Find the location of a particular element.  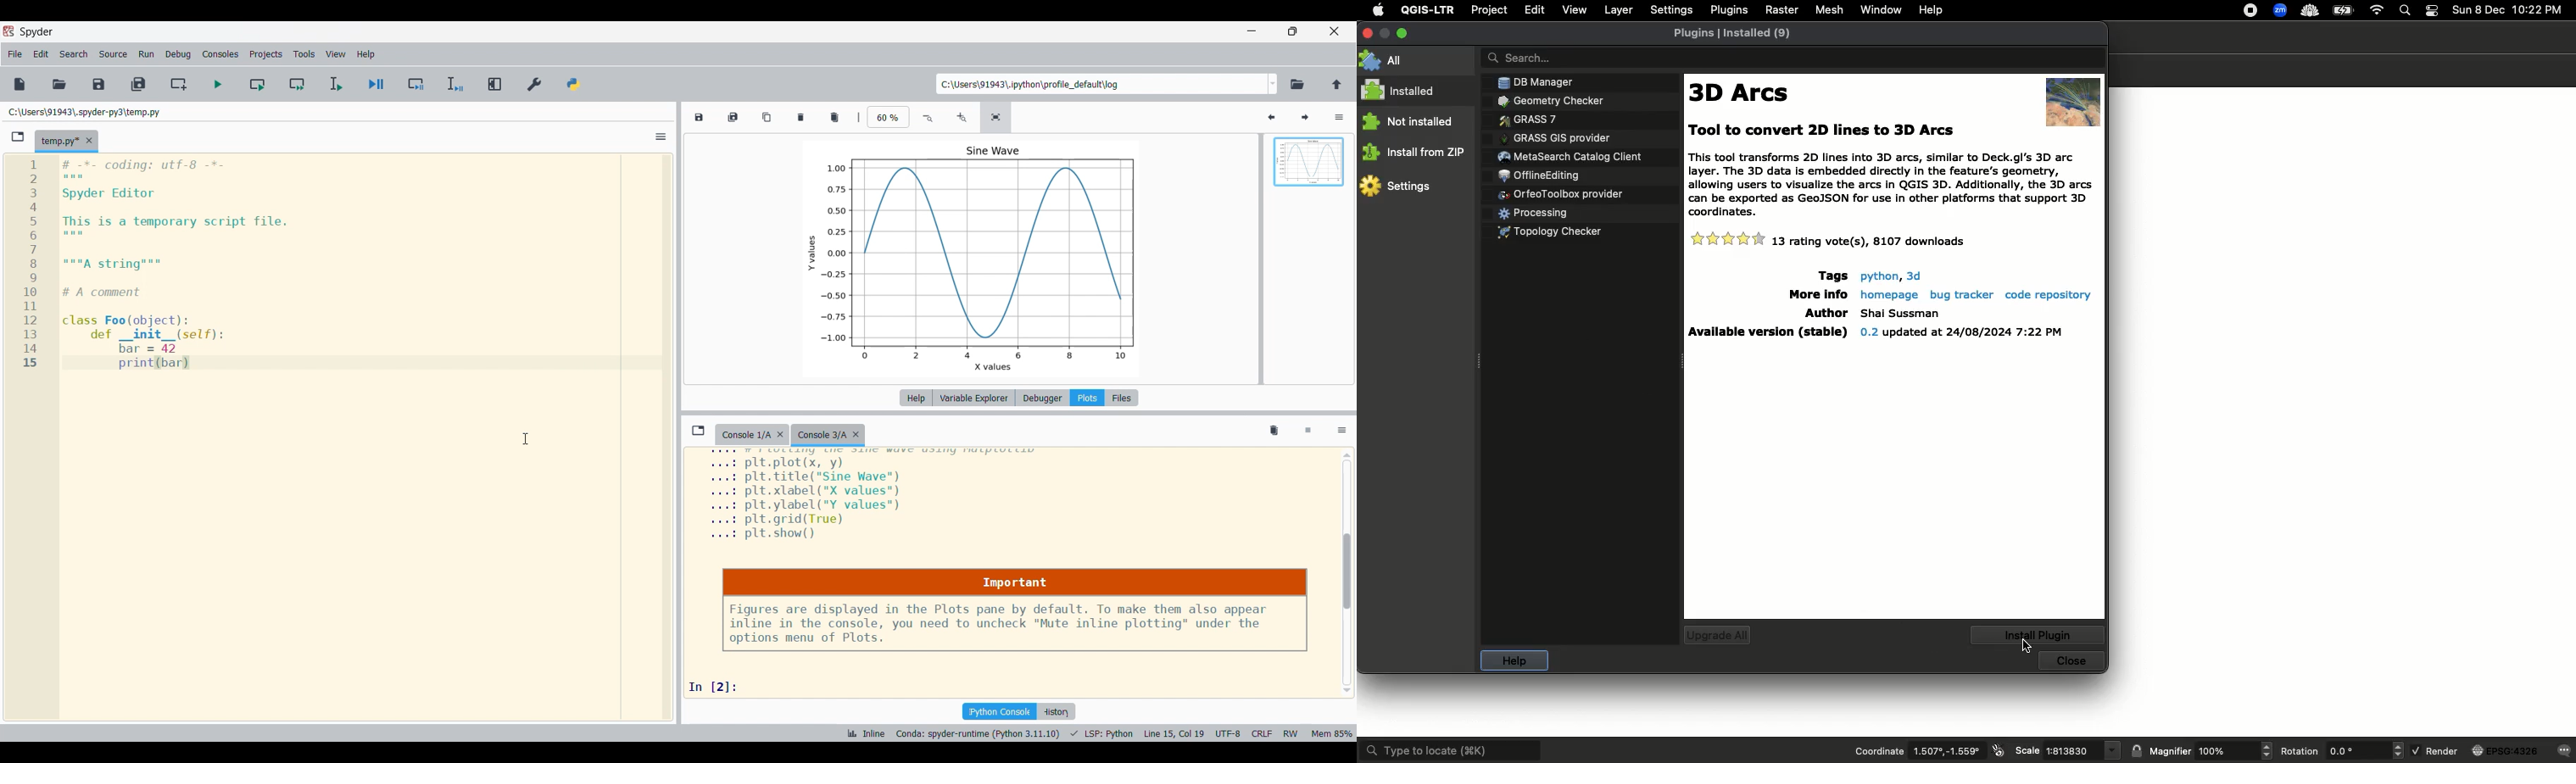

cursor is located at coordinates (521, 440).